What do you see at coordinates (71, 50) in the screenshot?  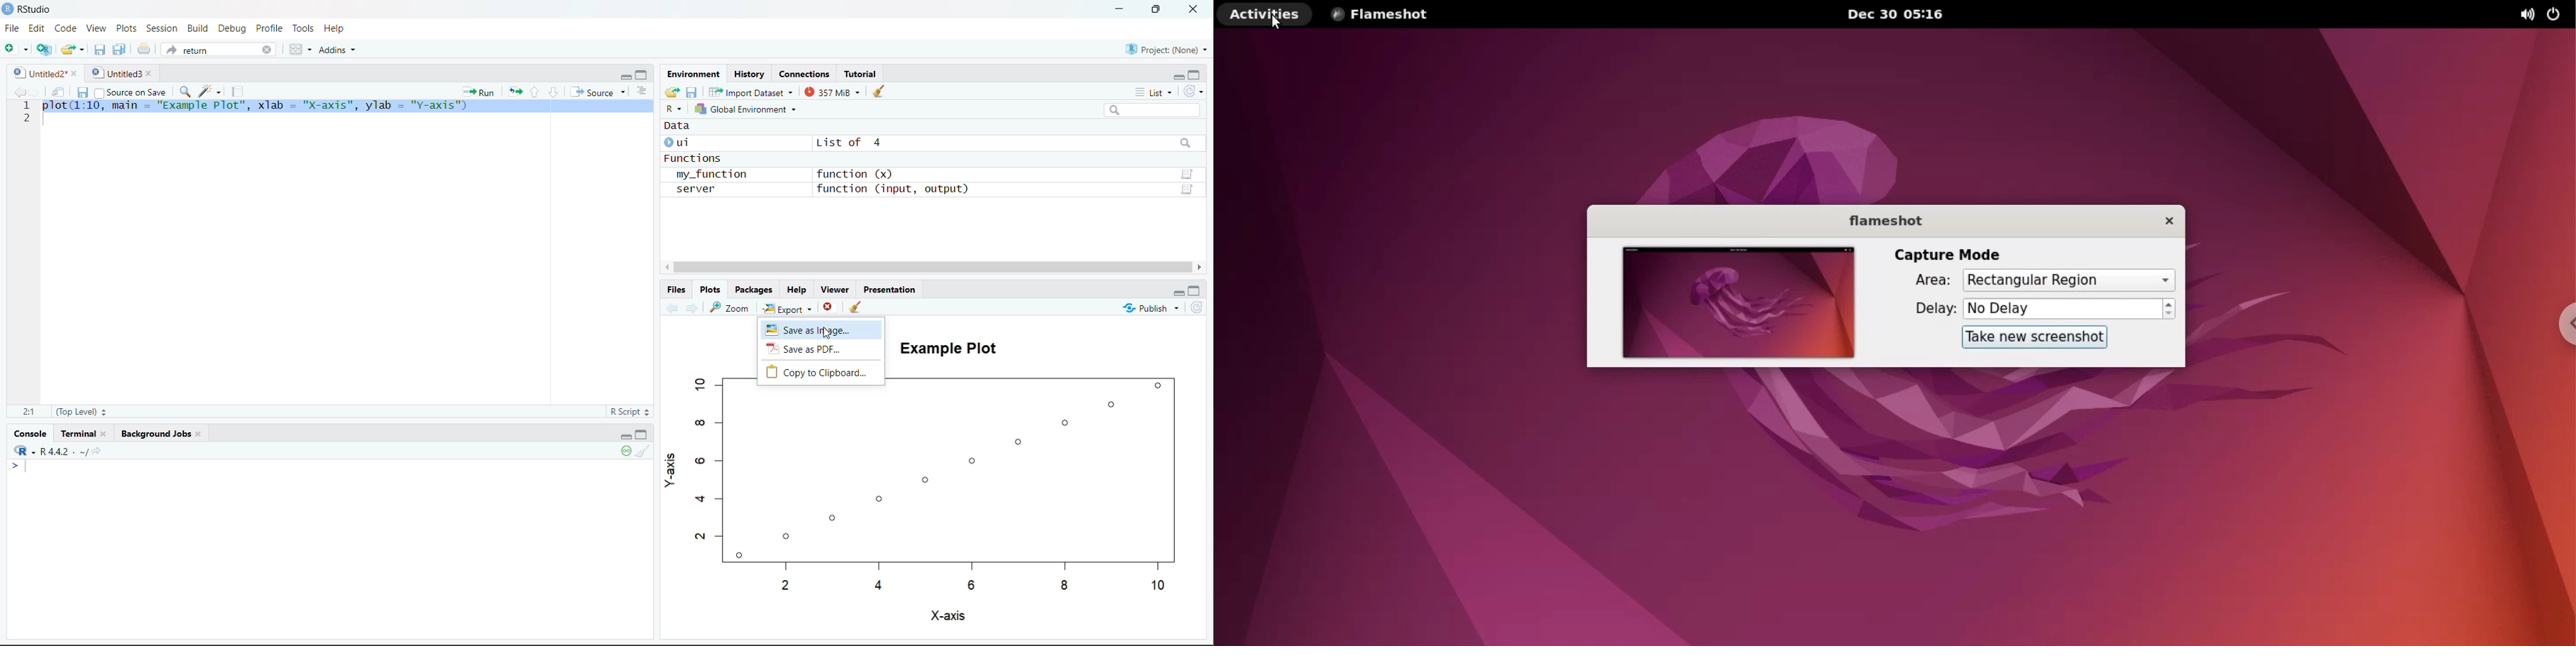 I see `Open an existing file (Ctrl + O)` at bounding box center [71, 50].